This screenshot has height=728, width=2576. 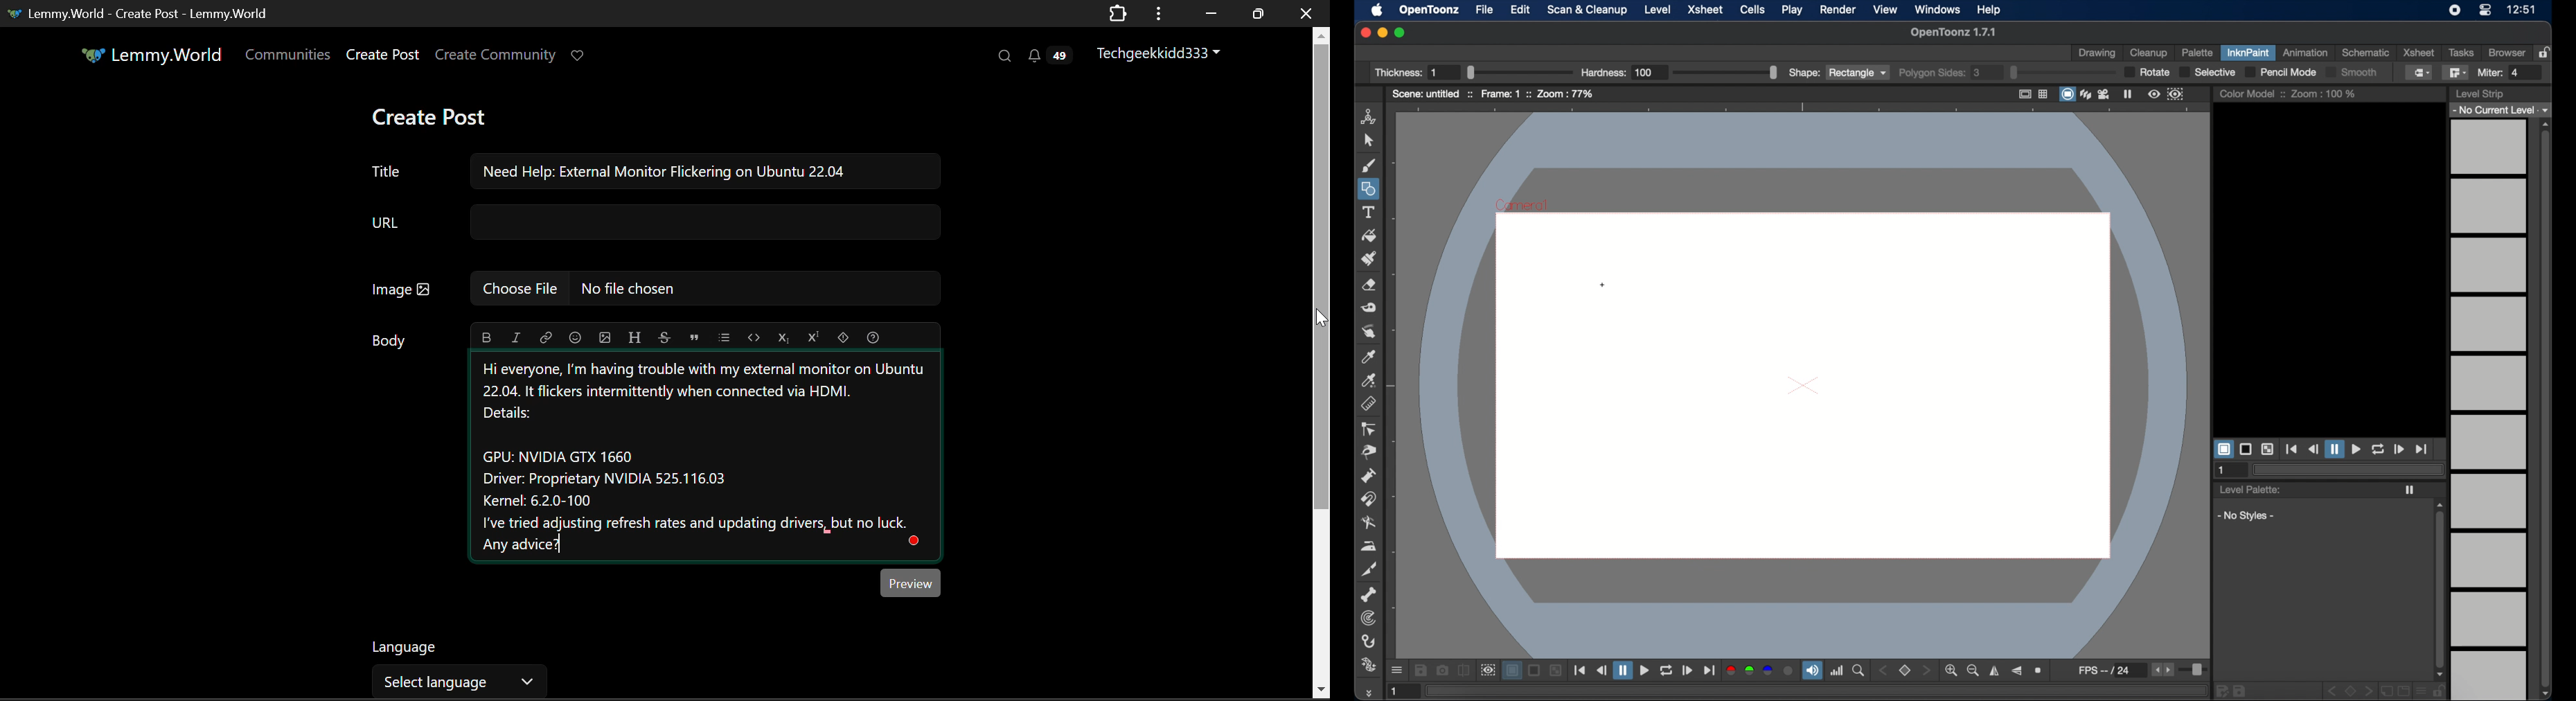 What do you see at coordinates (2223, 449) in the screenshot?
I see `white background` at bounding box center [2223, 449].